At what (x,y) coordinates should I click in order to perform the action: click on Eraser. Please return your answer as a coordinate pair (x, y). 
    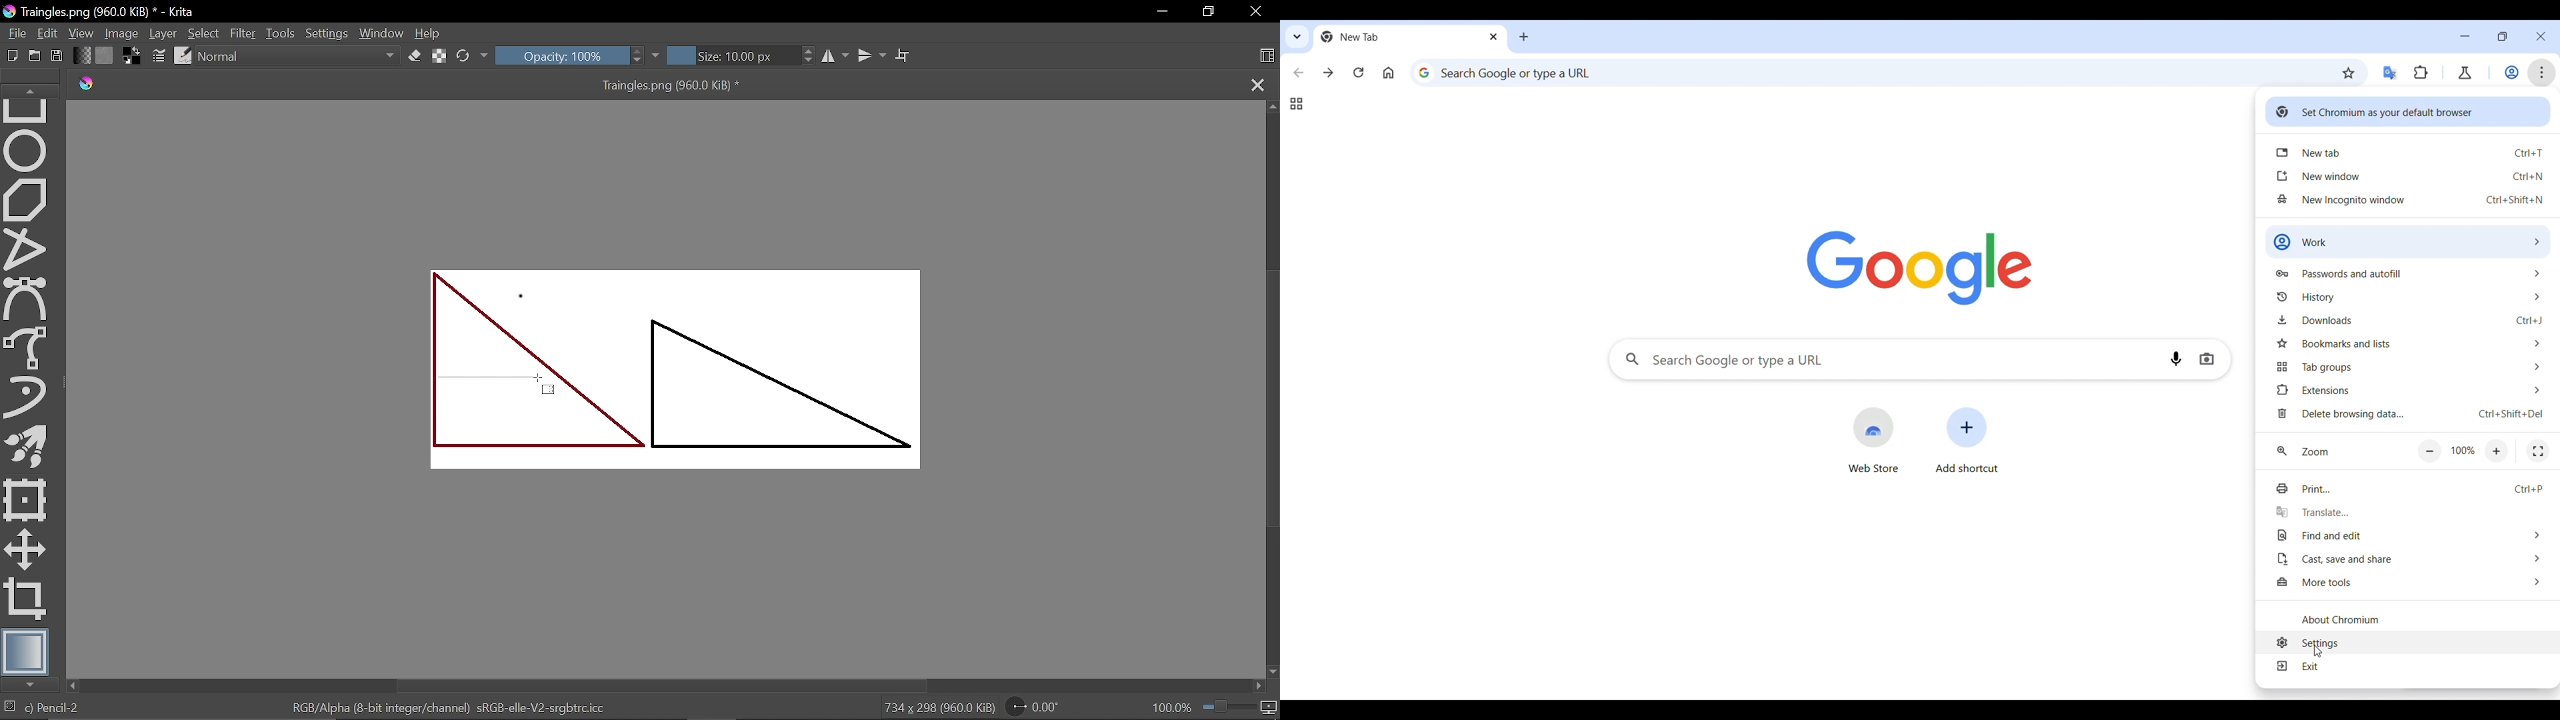
    Looking at the image, I should click on (414, 57).